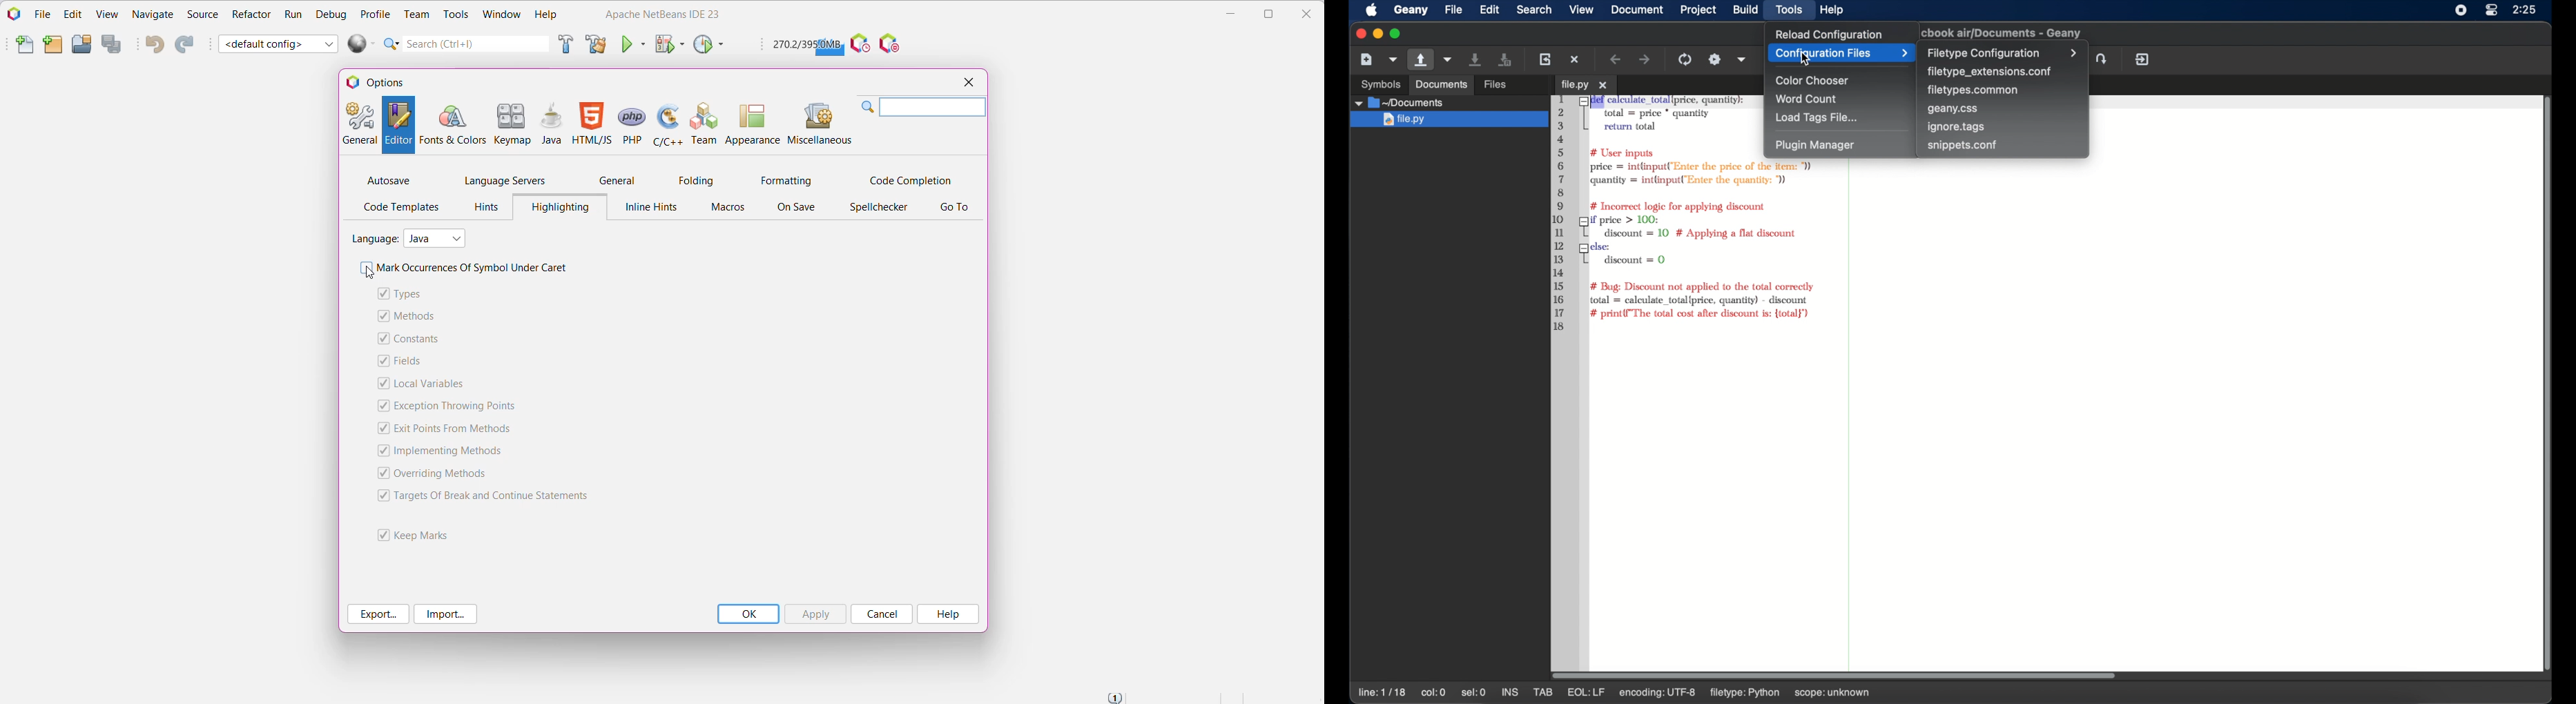 The image size is (2576, 728). Describe the element at coordinates (784, 179) in the screenshot. I see `Formatting` at that location.